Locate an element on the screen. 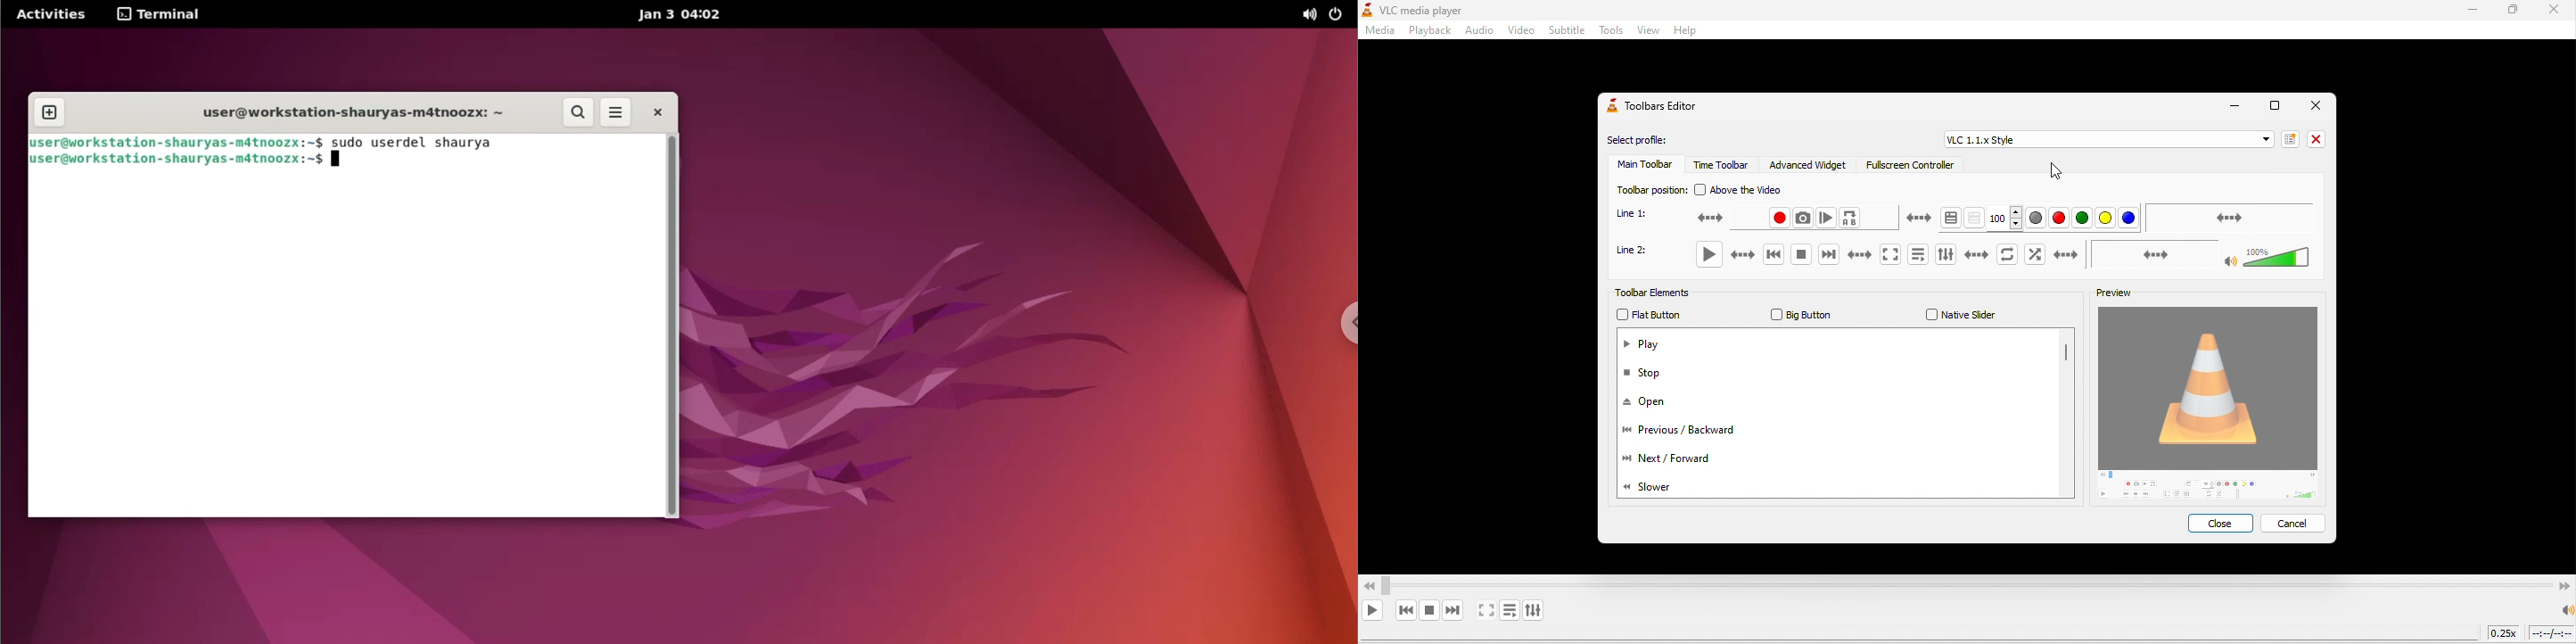 The width and height of the screenshot is (2576, 644). next media is located at coordinates (1455, 610).